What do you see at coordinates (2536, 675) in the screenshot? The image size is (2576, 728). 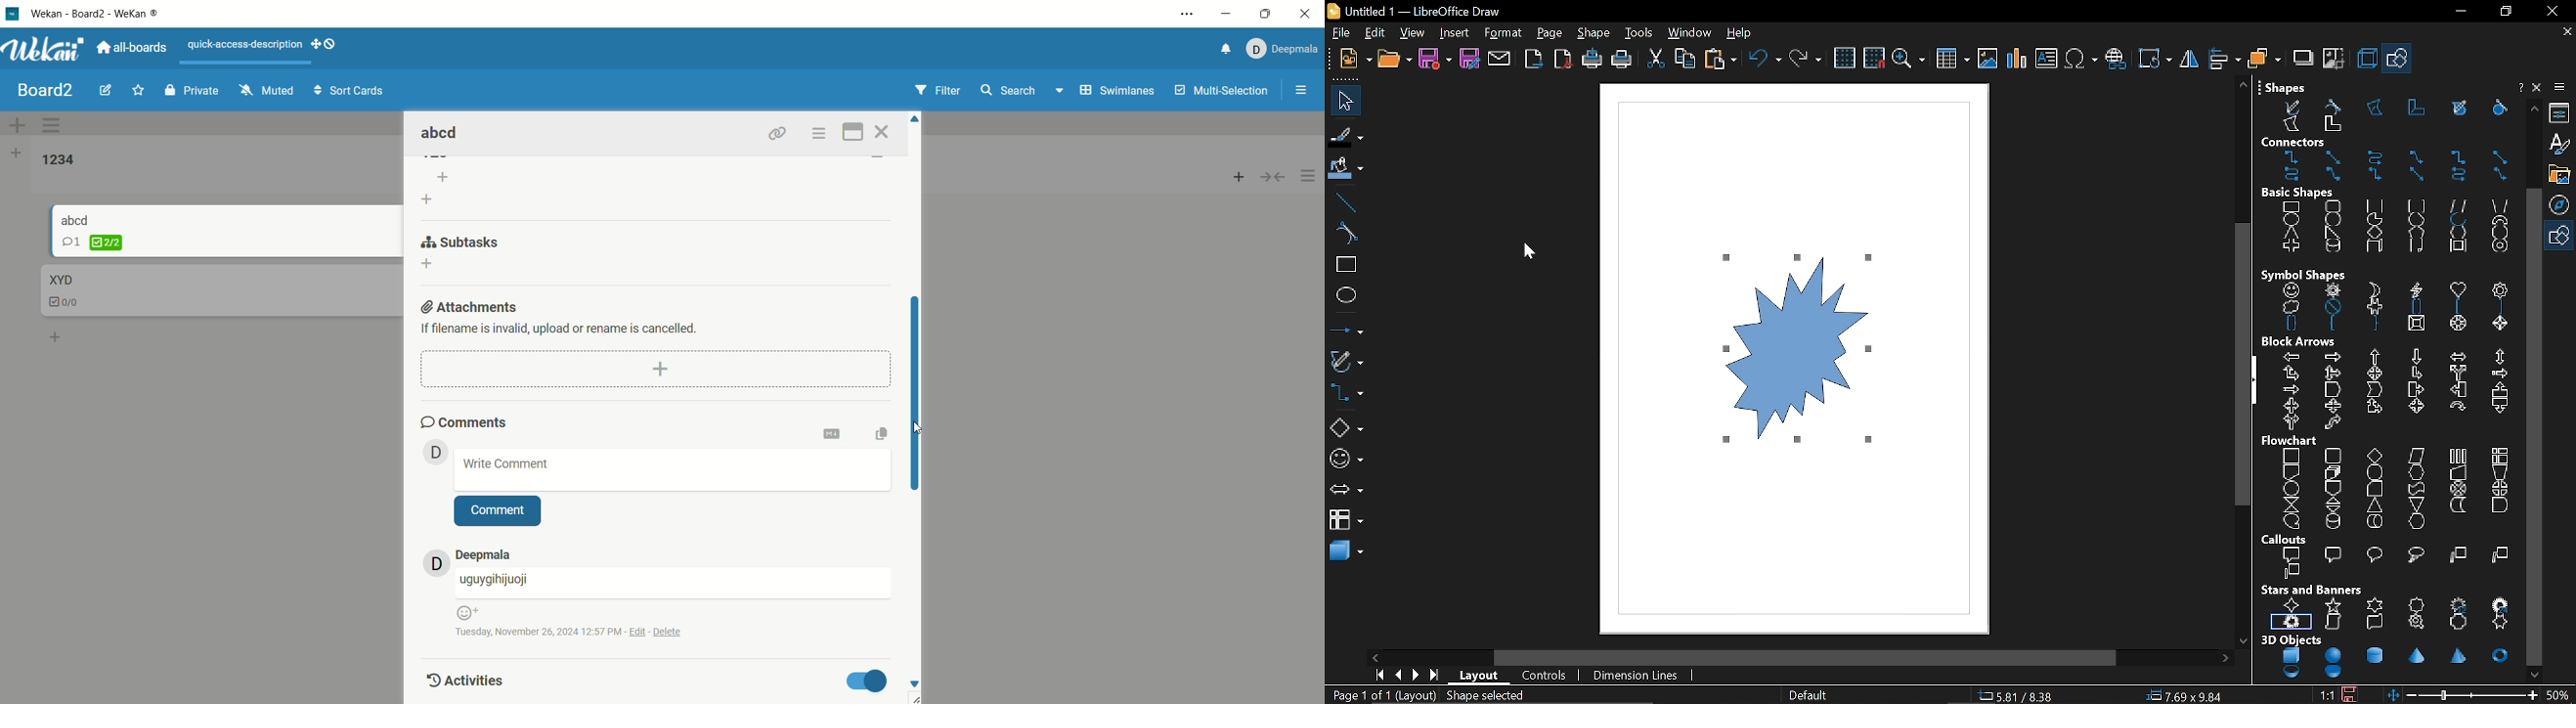 I see `Move down` at bounding box center [2536, 675].